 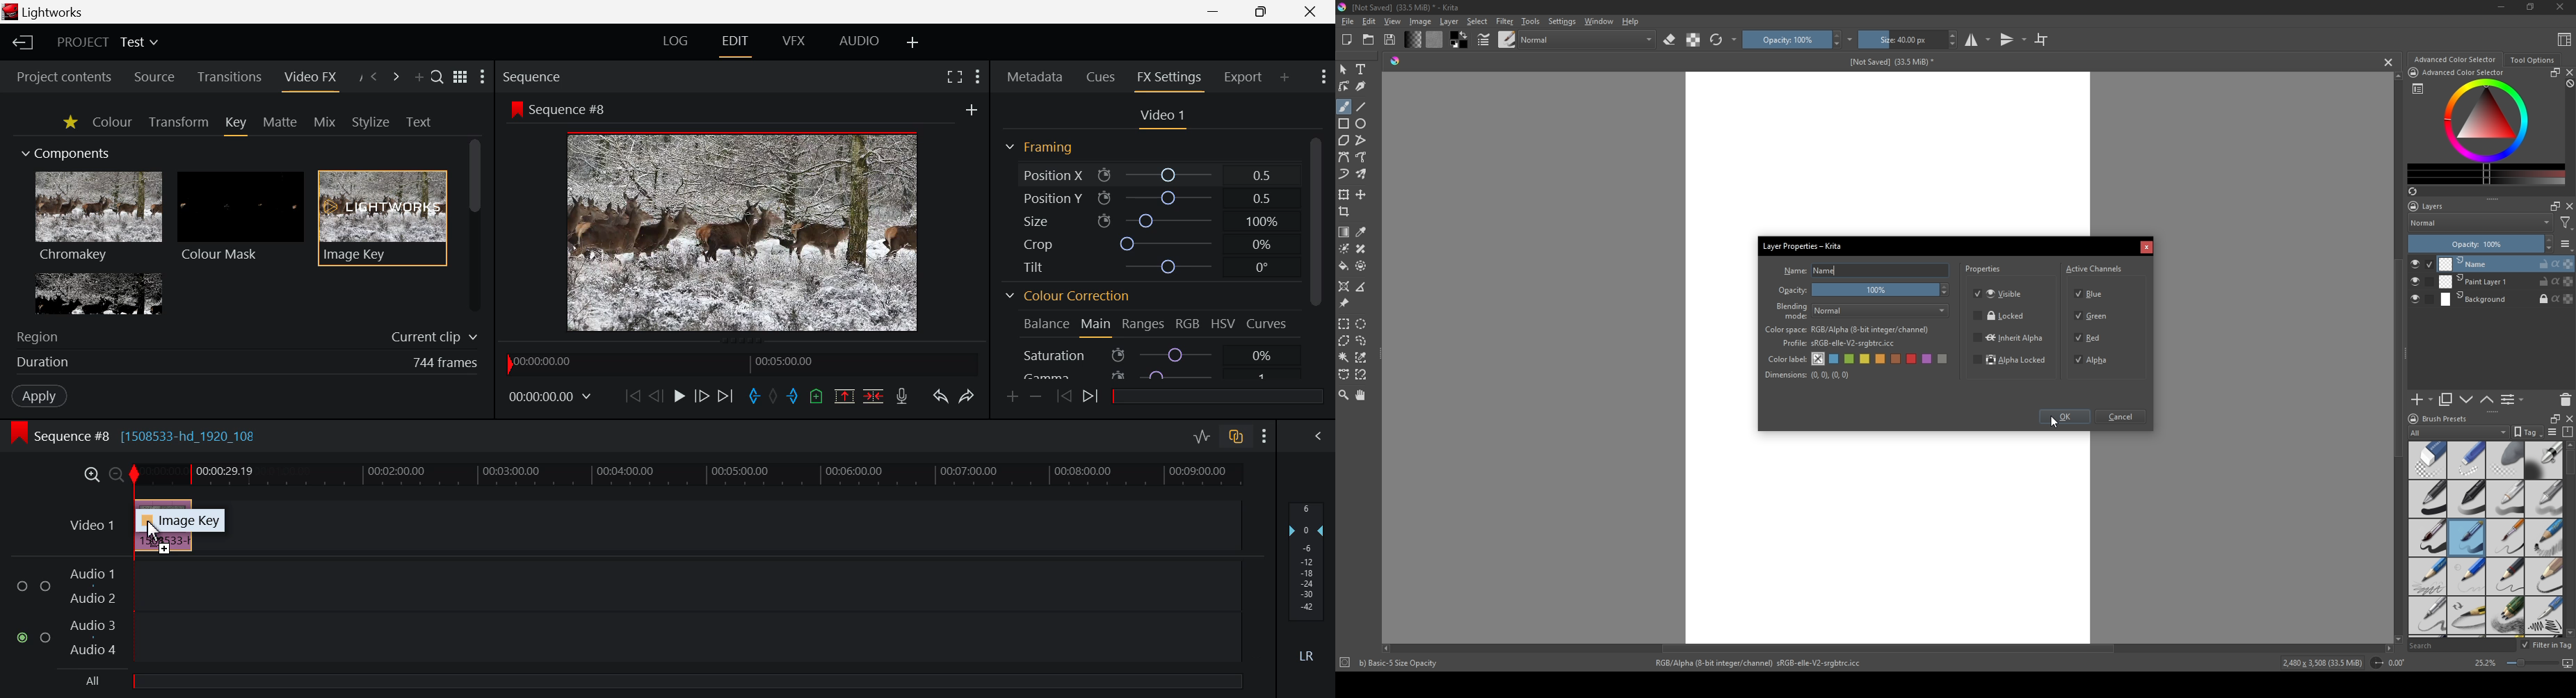 I want to click on standard eraser, so click(x=2427, y=460).